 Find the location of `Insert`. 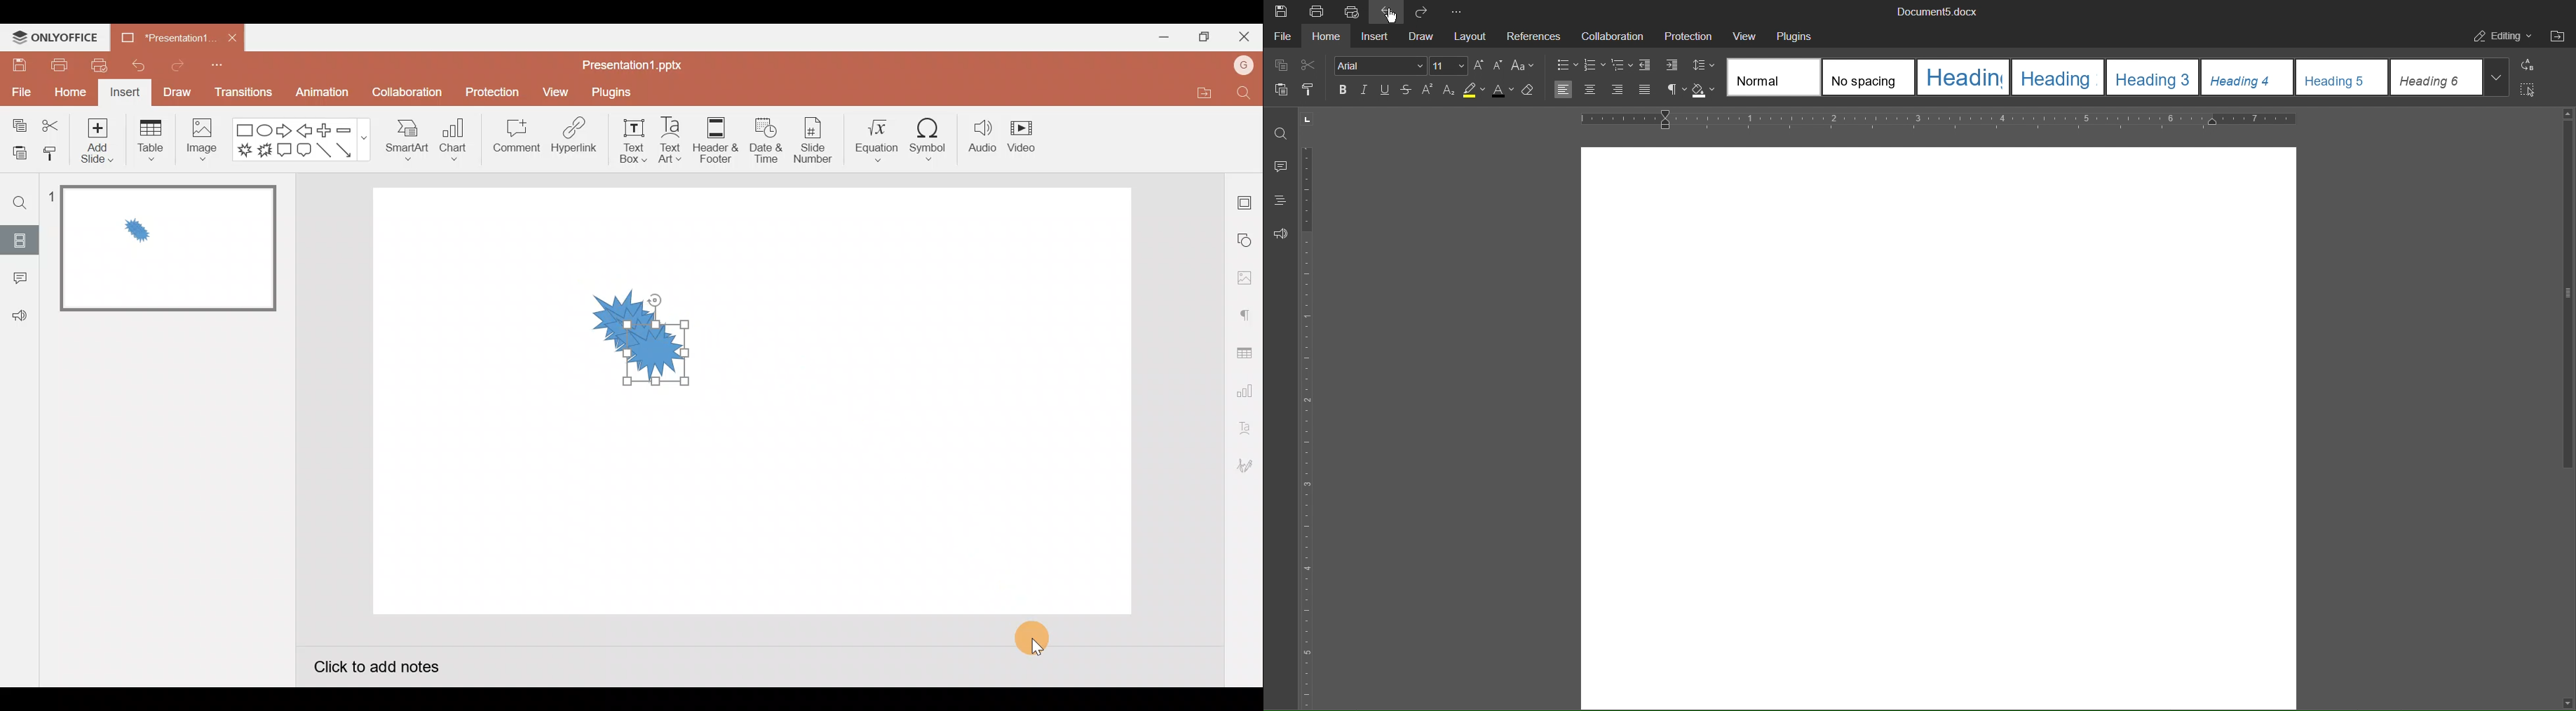

Insert is located at coordinates (126, 93).